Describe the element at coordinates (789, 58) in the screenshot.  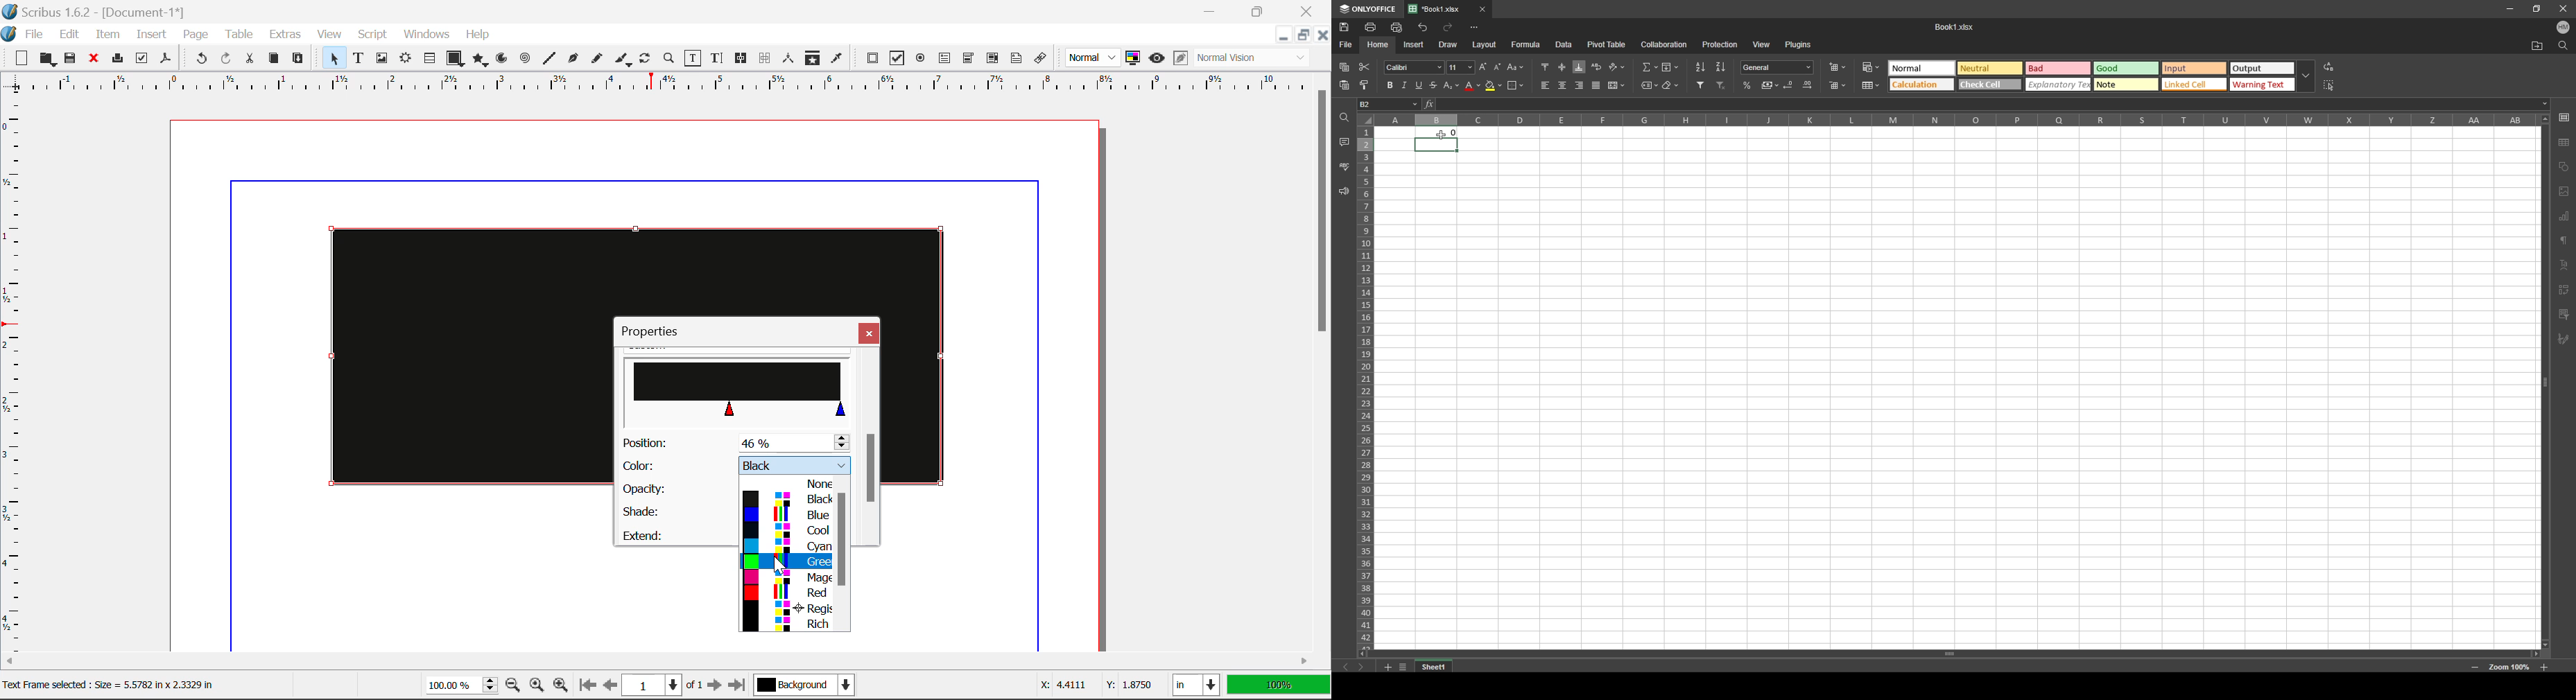
I see `Measurements` at that location.